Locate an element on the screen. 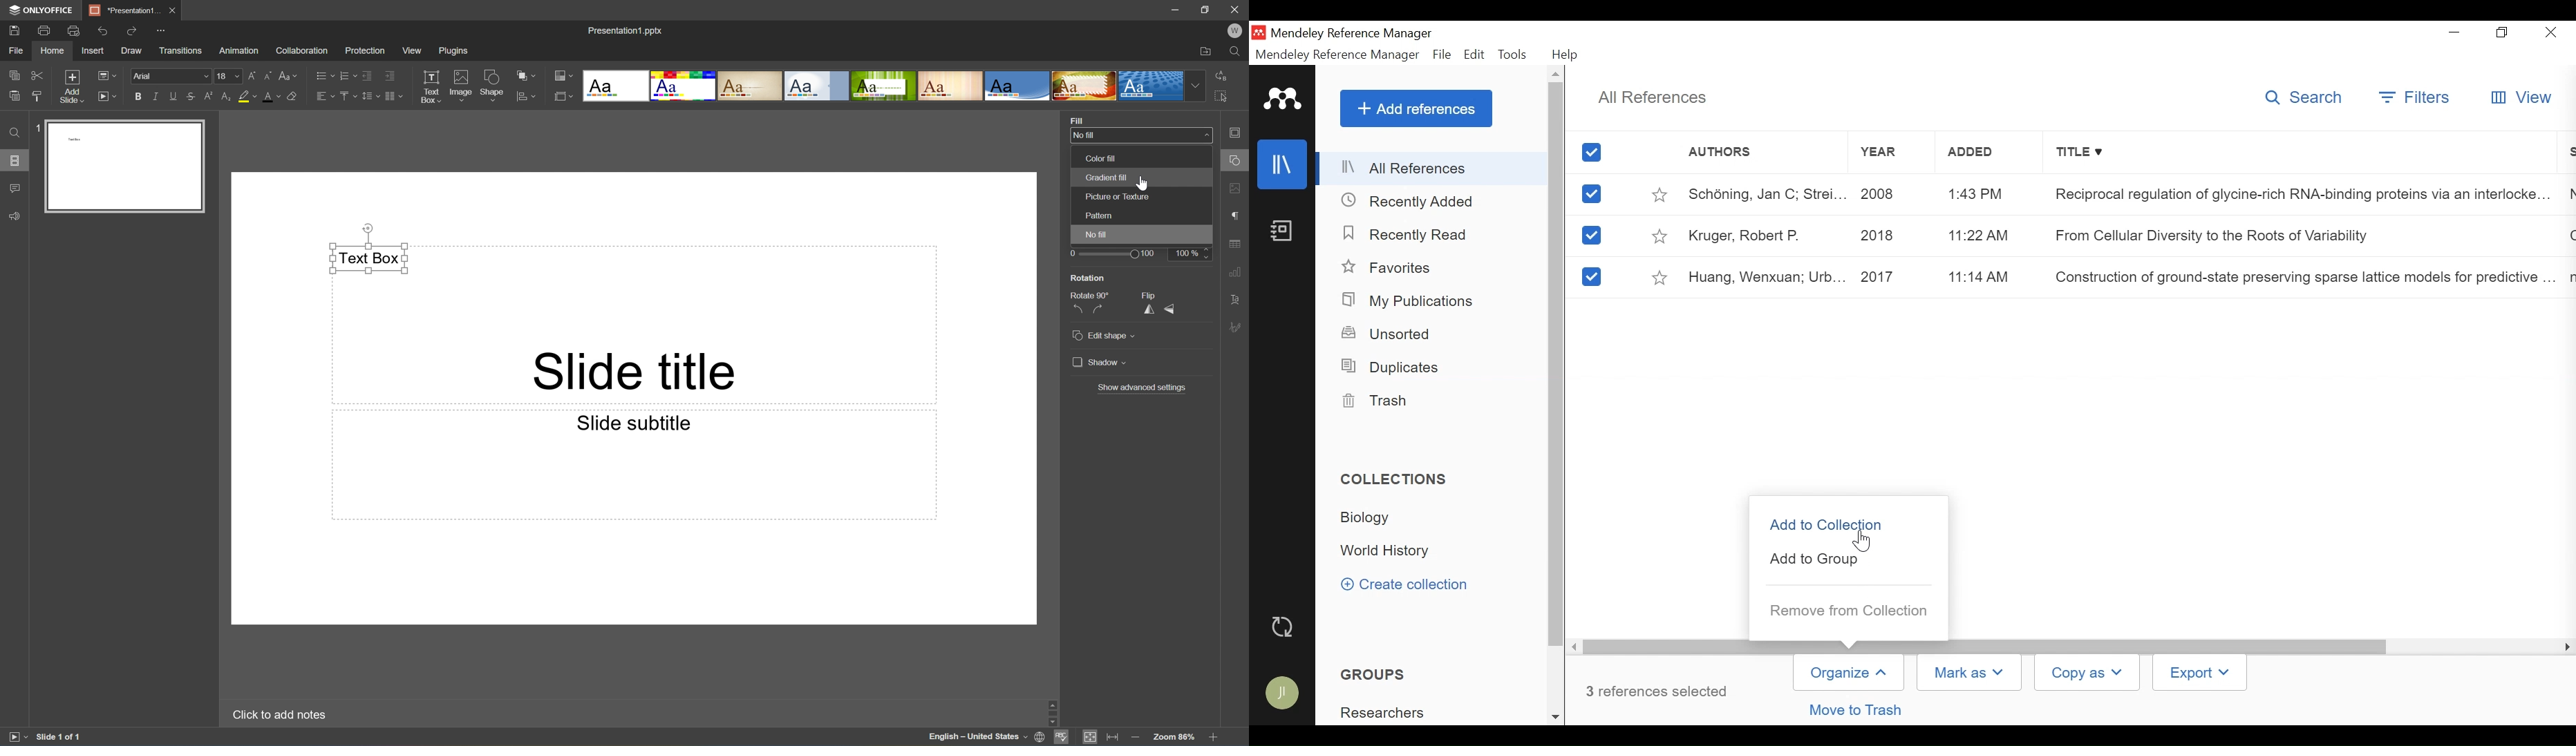  Edit Shape is located at coordinates (1103, 334).